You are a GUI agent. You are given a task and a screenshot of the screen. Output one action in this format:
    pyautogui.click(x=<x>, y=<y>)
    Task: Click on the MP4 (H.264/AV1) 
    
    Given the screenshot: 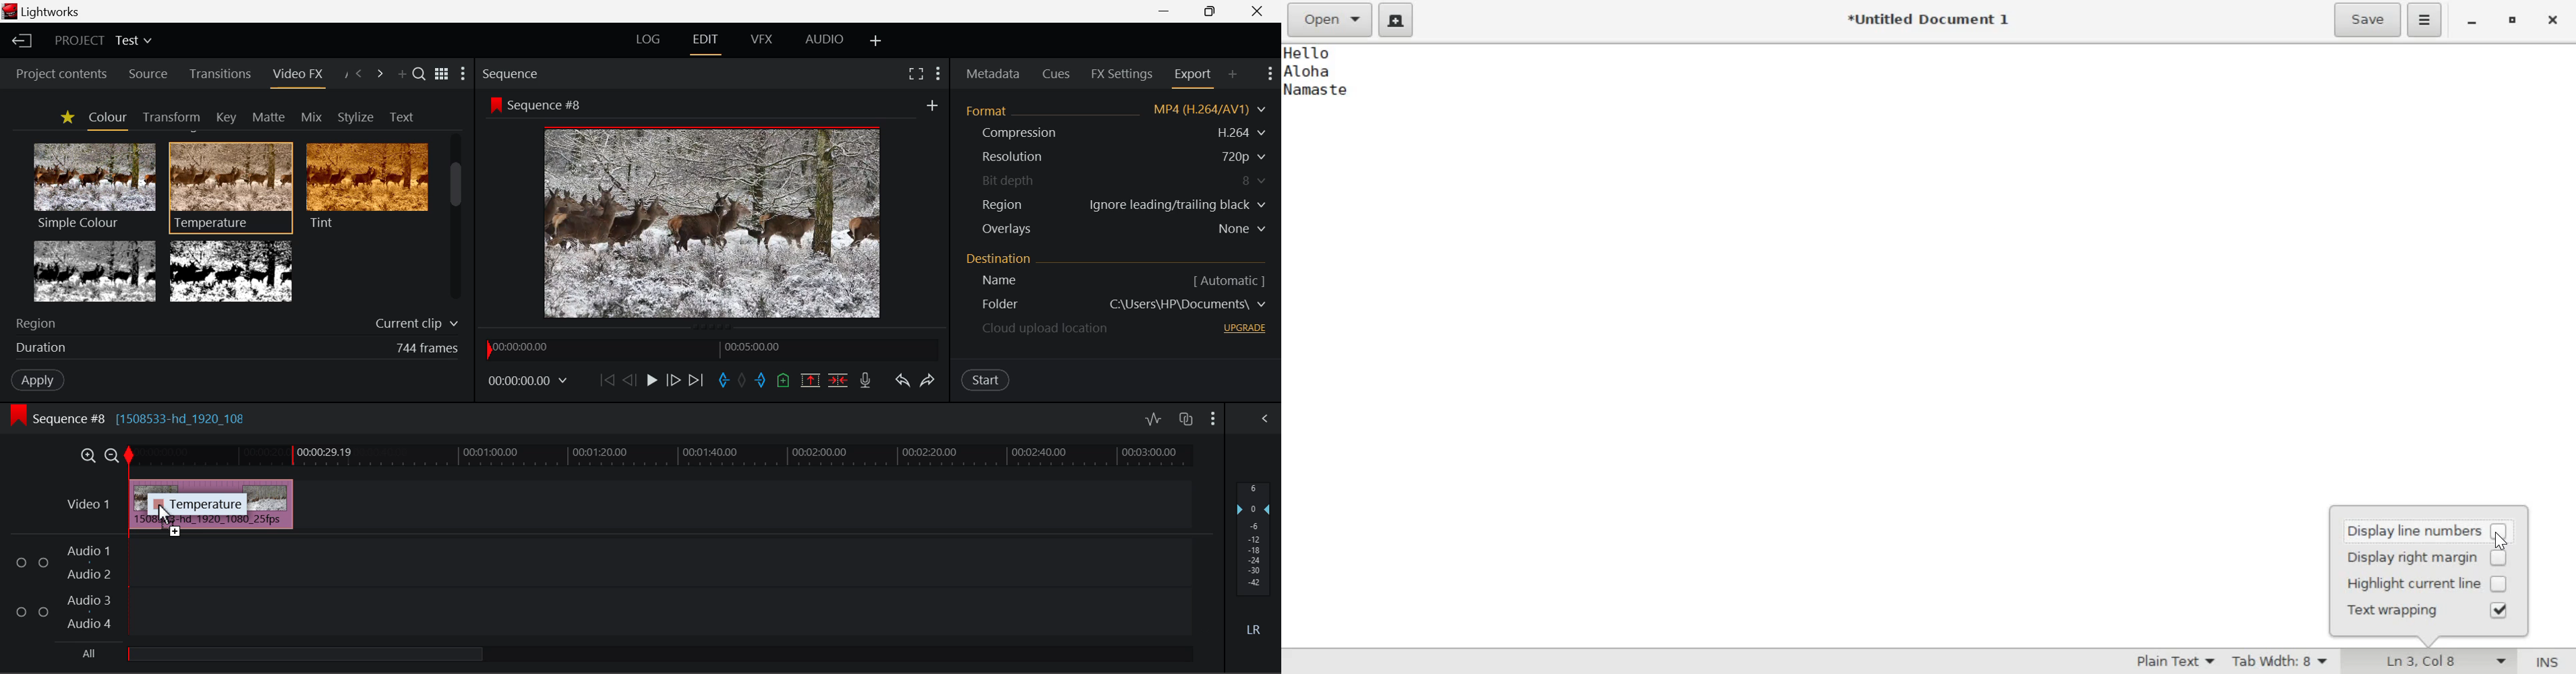 What is the action you would take?
    pyautogui.click(x=1203, y=109)
    